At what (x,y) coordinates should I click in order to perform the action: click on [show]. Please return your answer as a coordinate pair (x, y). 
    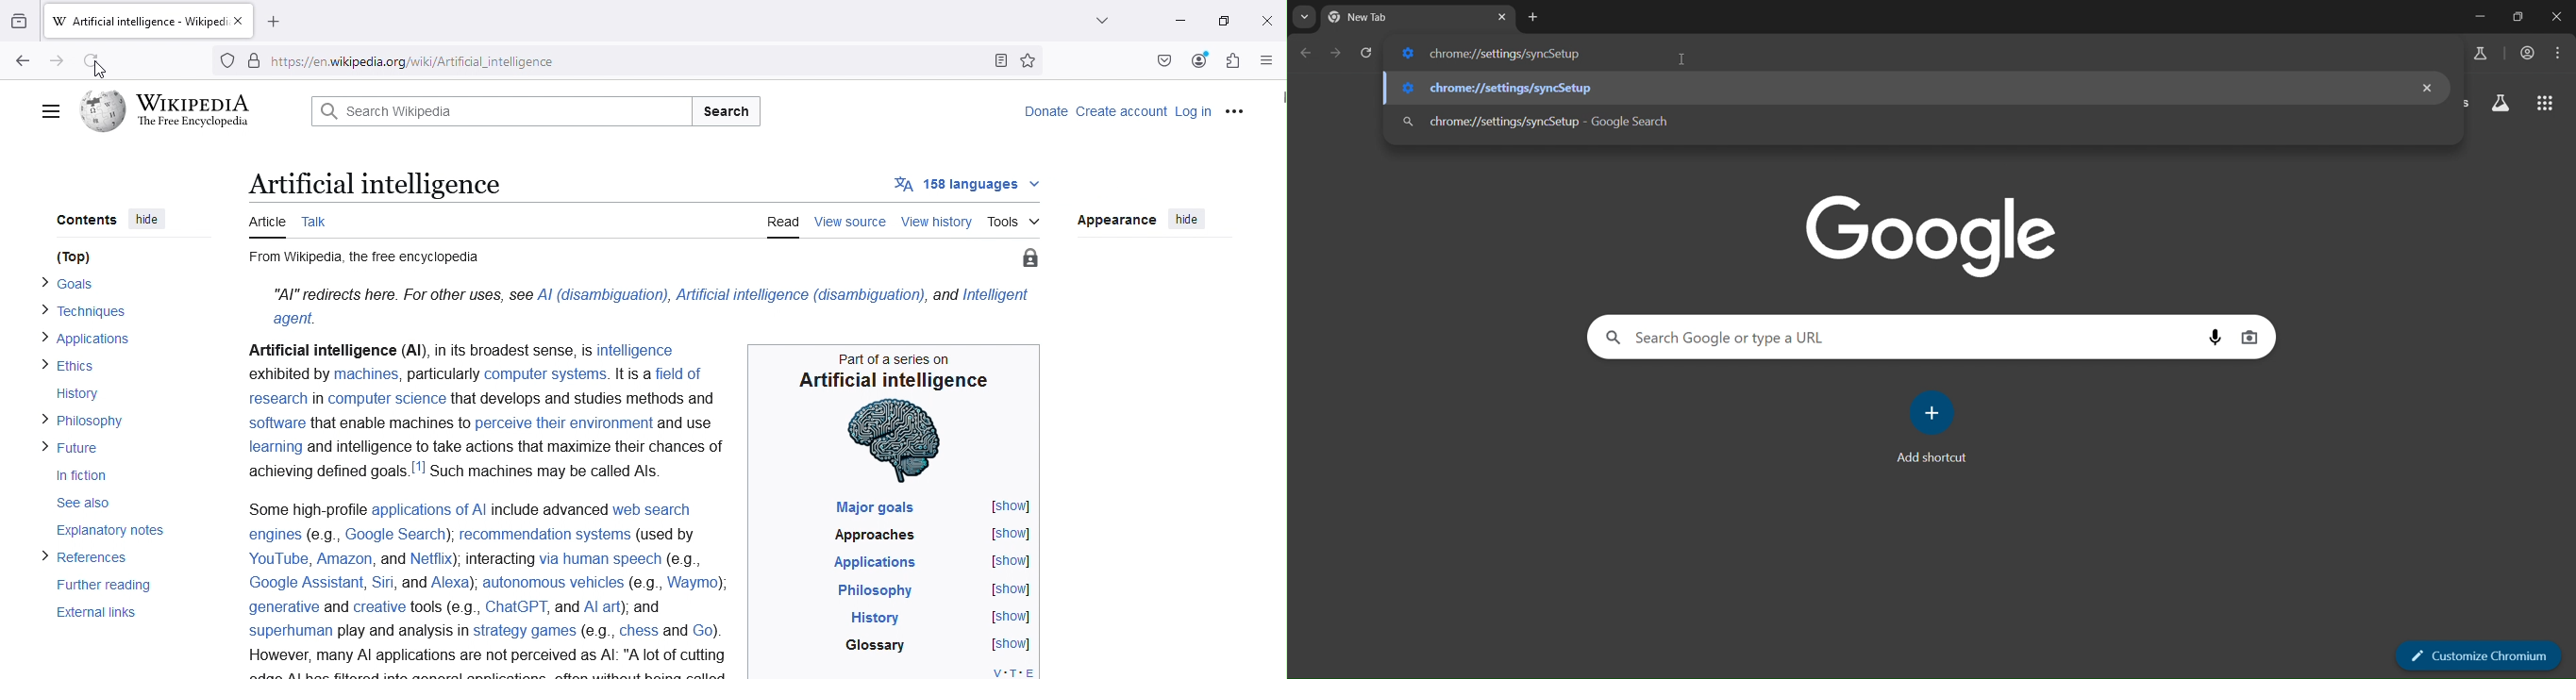
    Looking at the image, I should click on (1010, 561).